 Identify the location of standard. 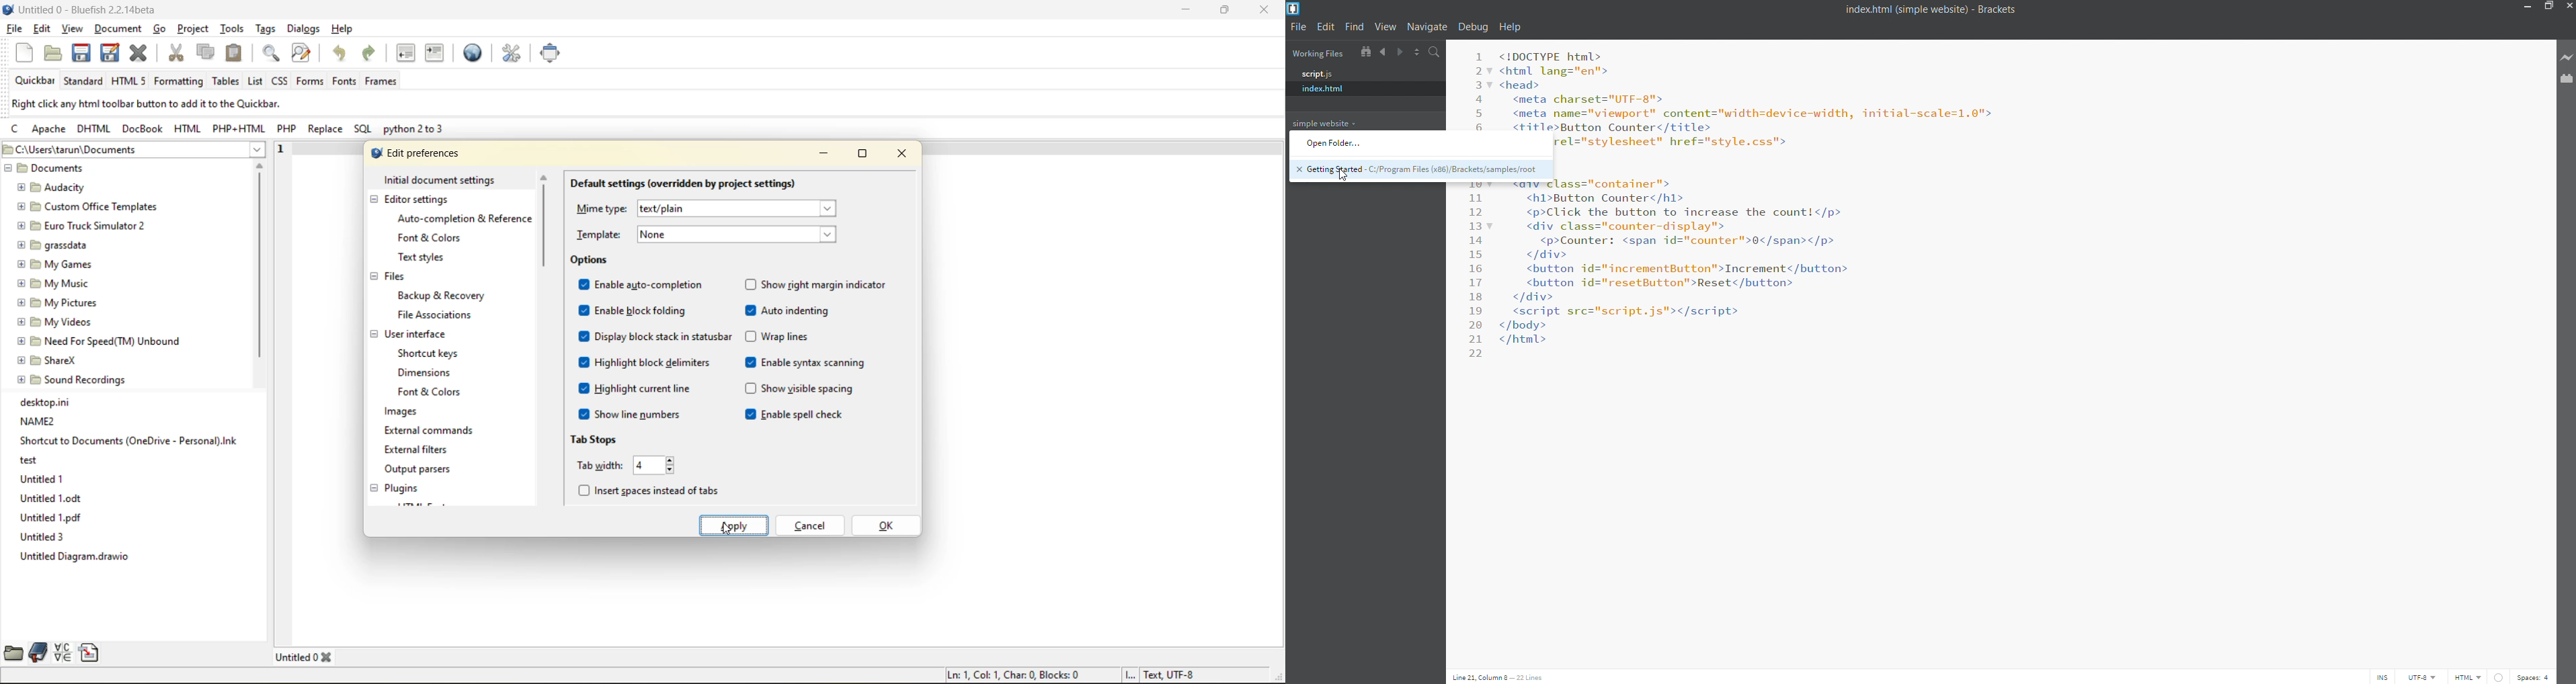
(84, 83).